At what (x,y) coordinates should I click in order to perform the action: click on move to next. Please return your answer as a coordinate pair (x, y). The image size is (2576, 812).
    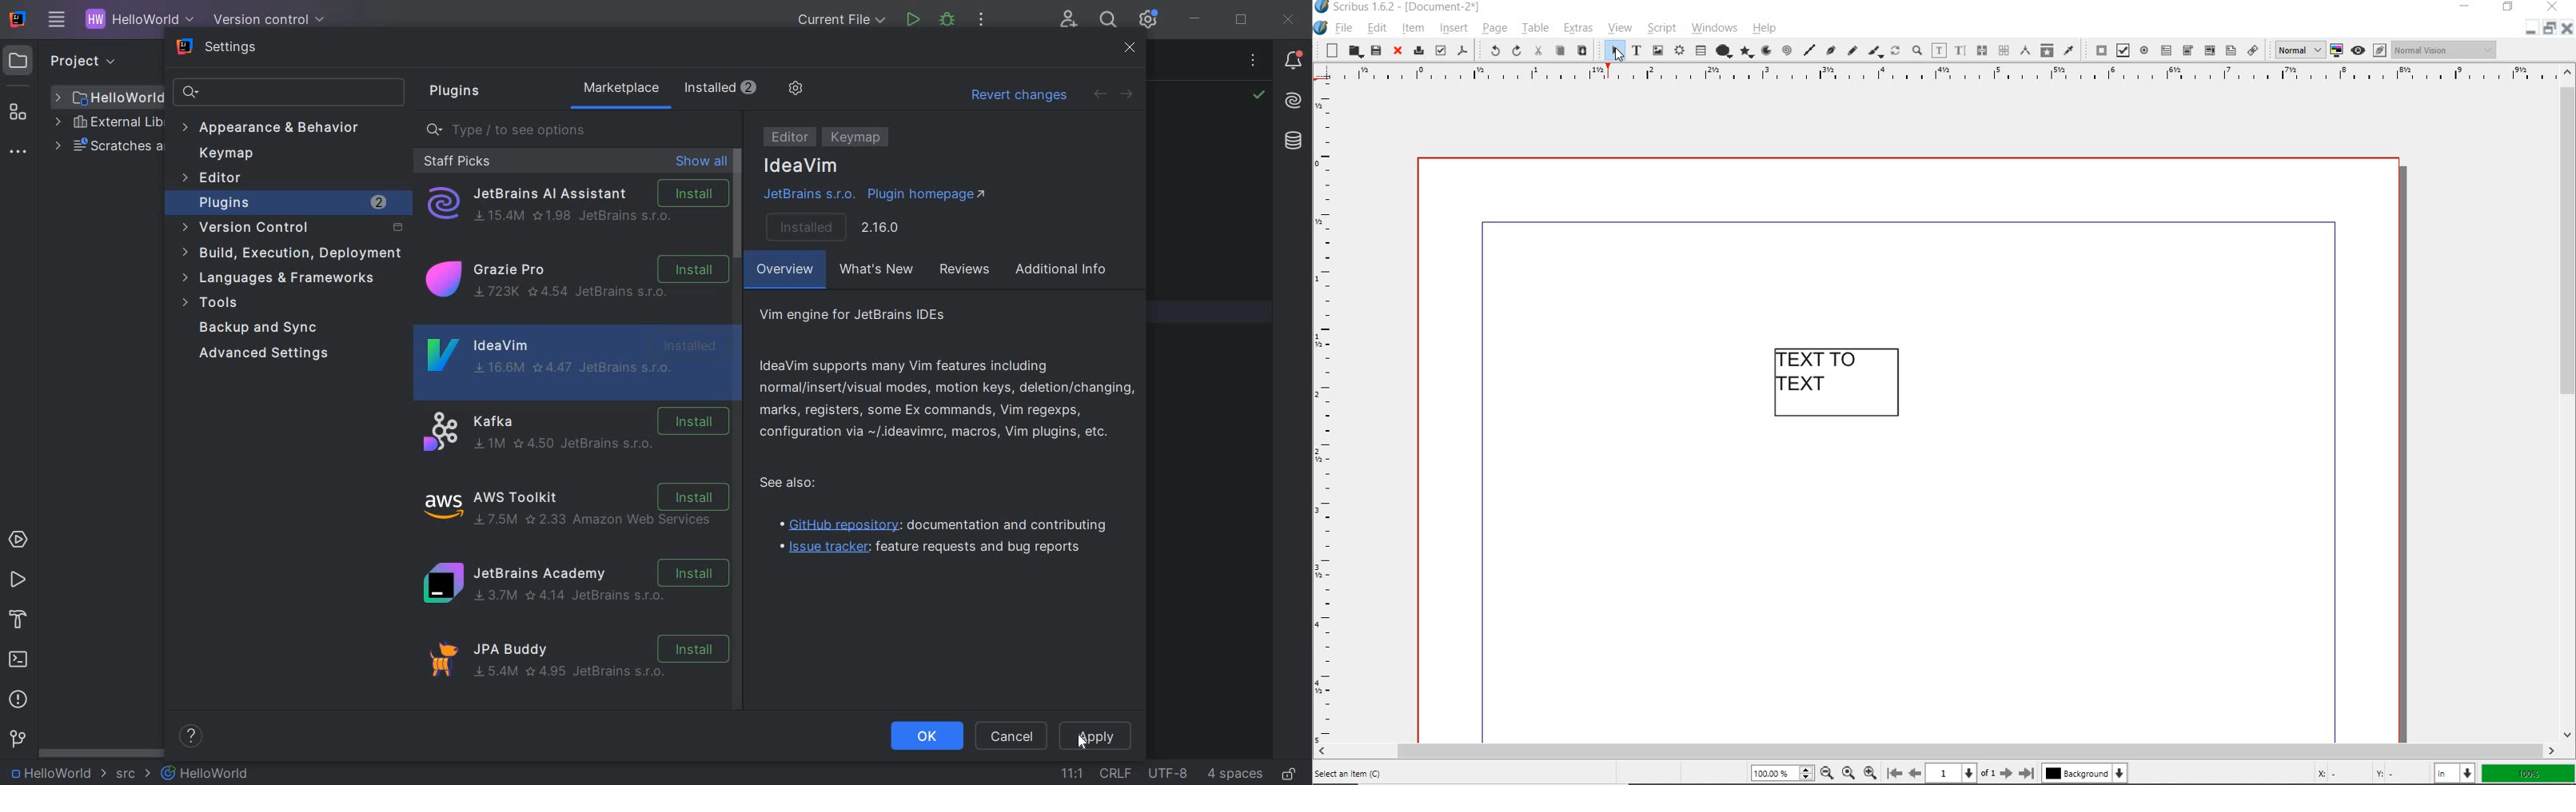
    Looking at the image, I should click on (2009, 775).